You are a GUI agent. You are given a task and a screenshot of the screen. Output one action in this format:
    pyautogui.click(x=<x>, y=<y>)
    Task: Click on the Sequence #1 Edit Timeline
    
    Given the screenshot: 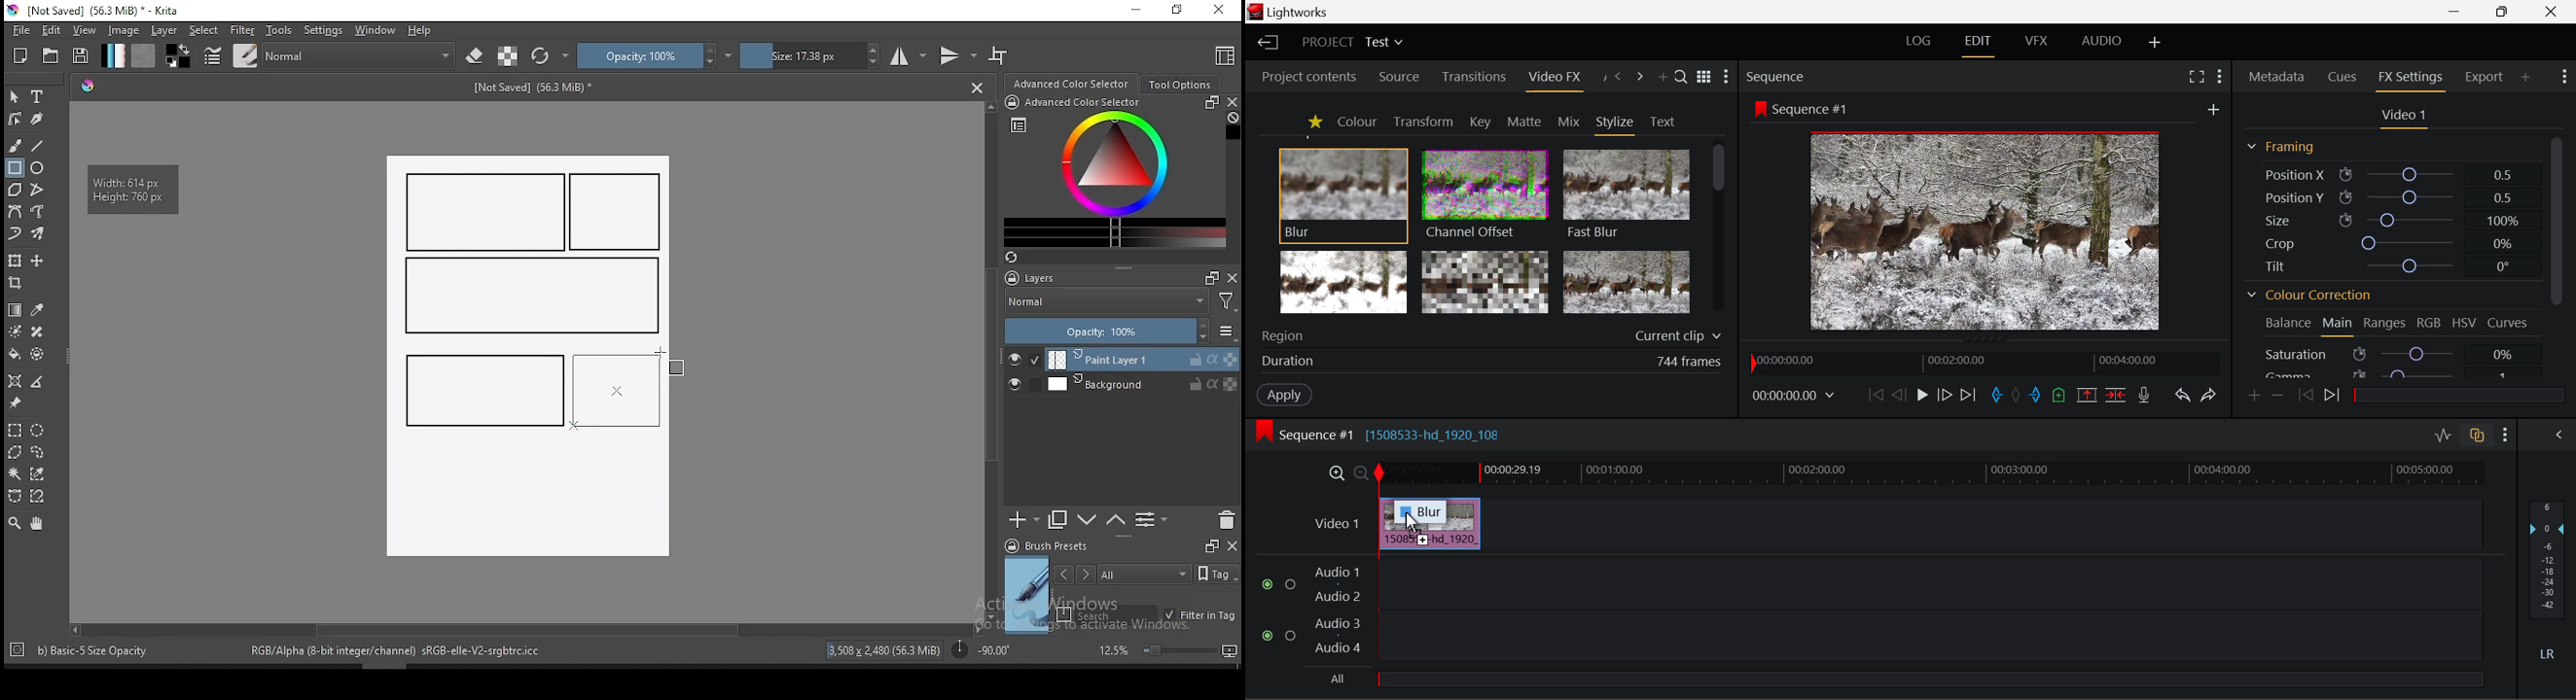 What is the action you would take?
    pyautogui.click(x=1383, y=433)
    